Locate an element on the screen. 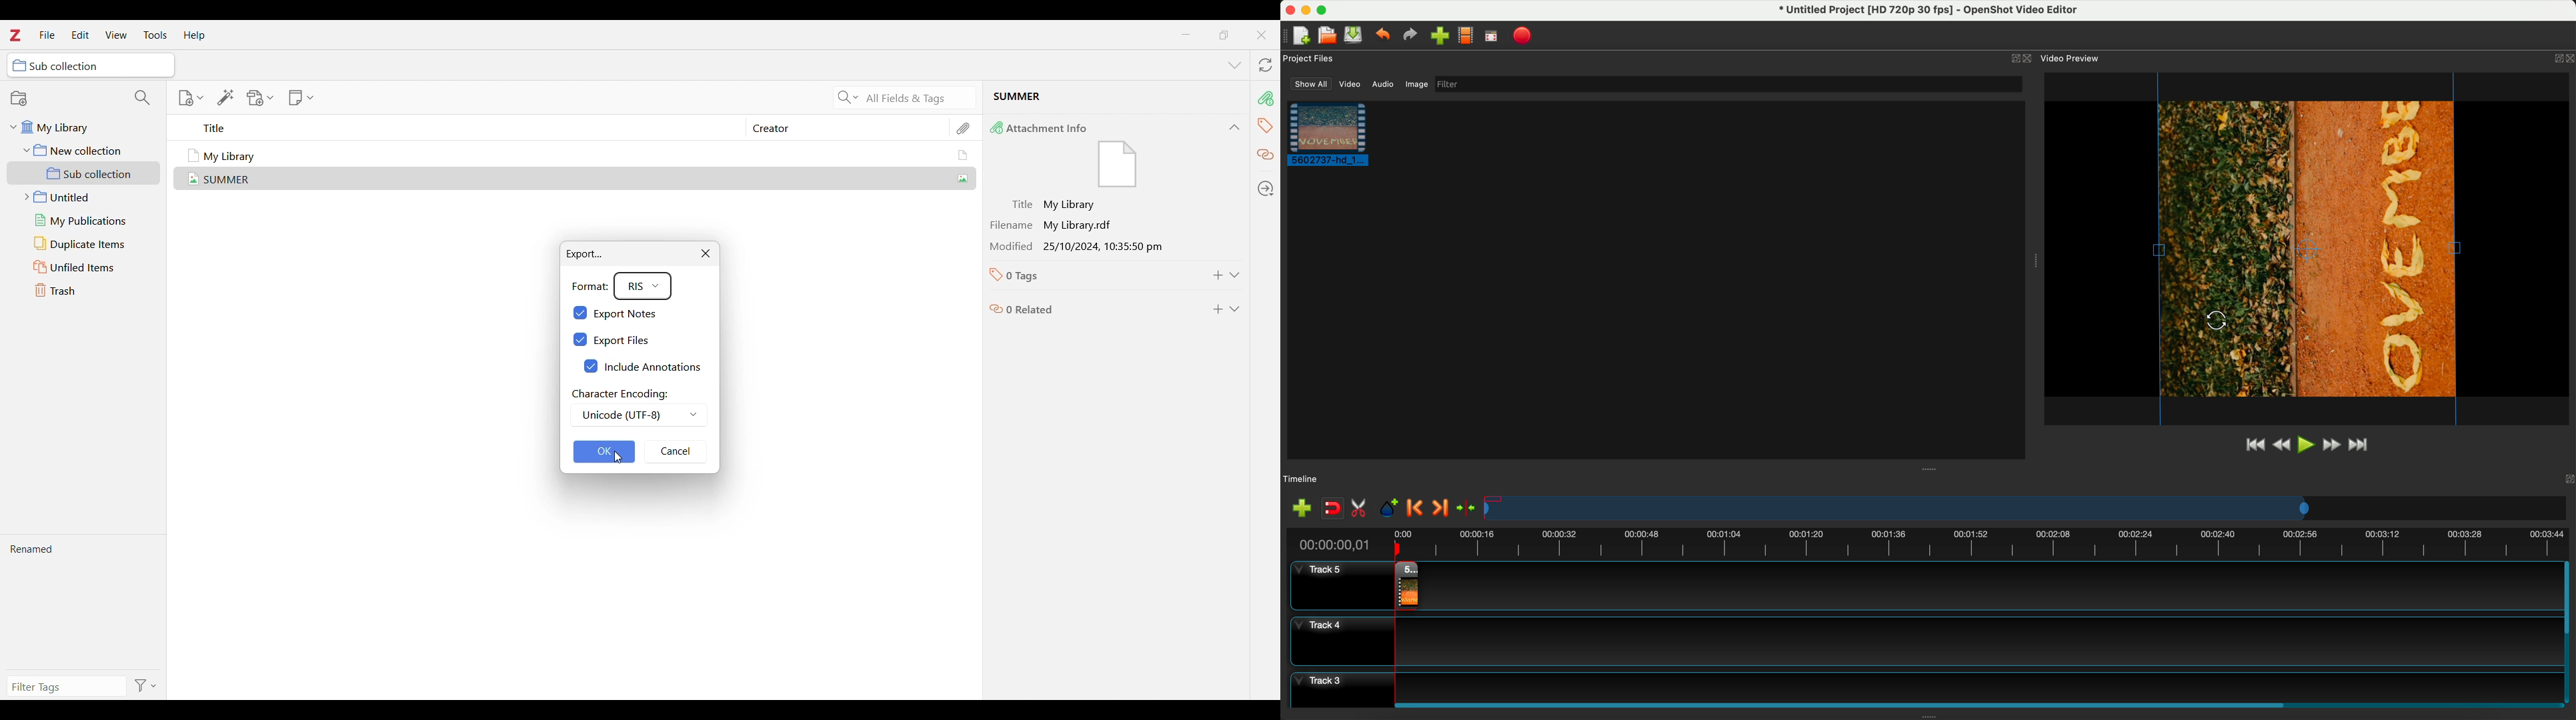  Trash is located at coordinates (85, 291).